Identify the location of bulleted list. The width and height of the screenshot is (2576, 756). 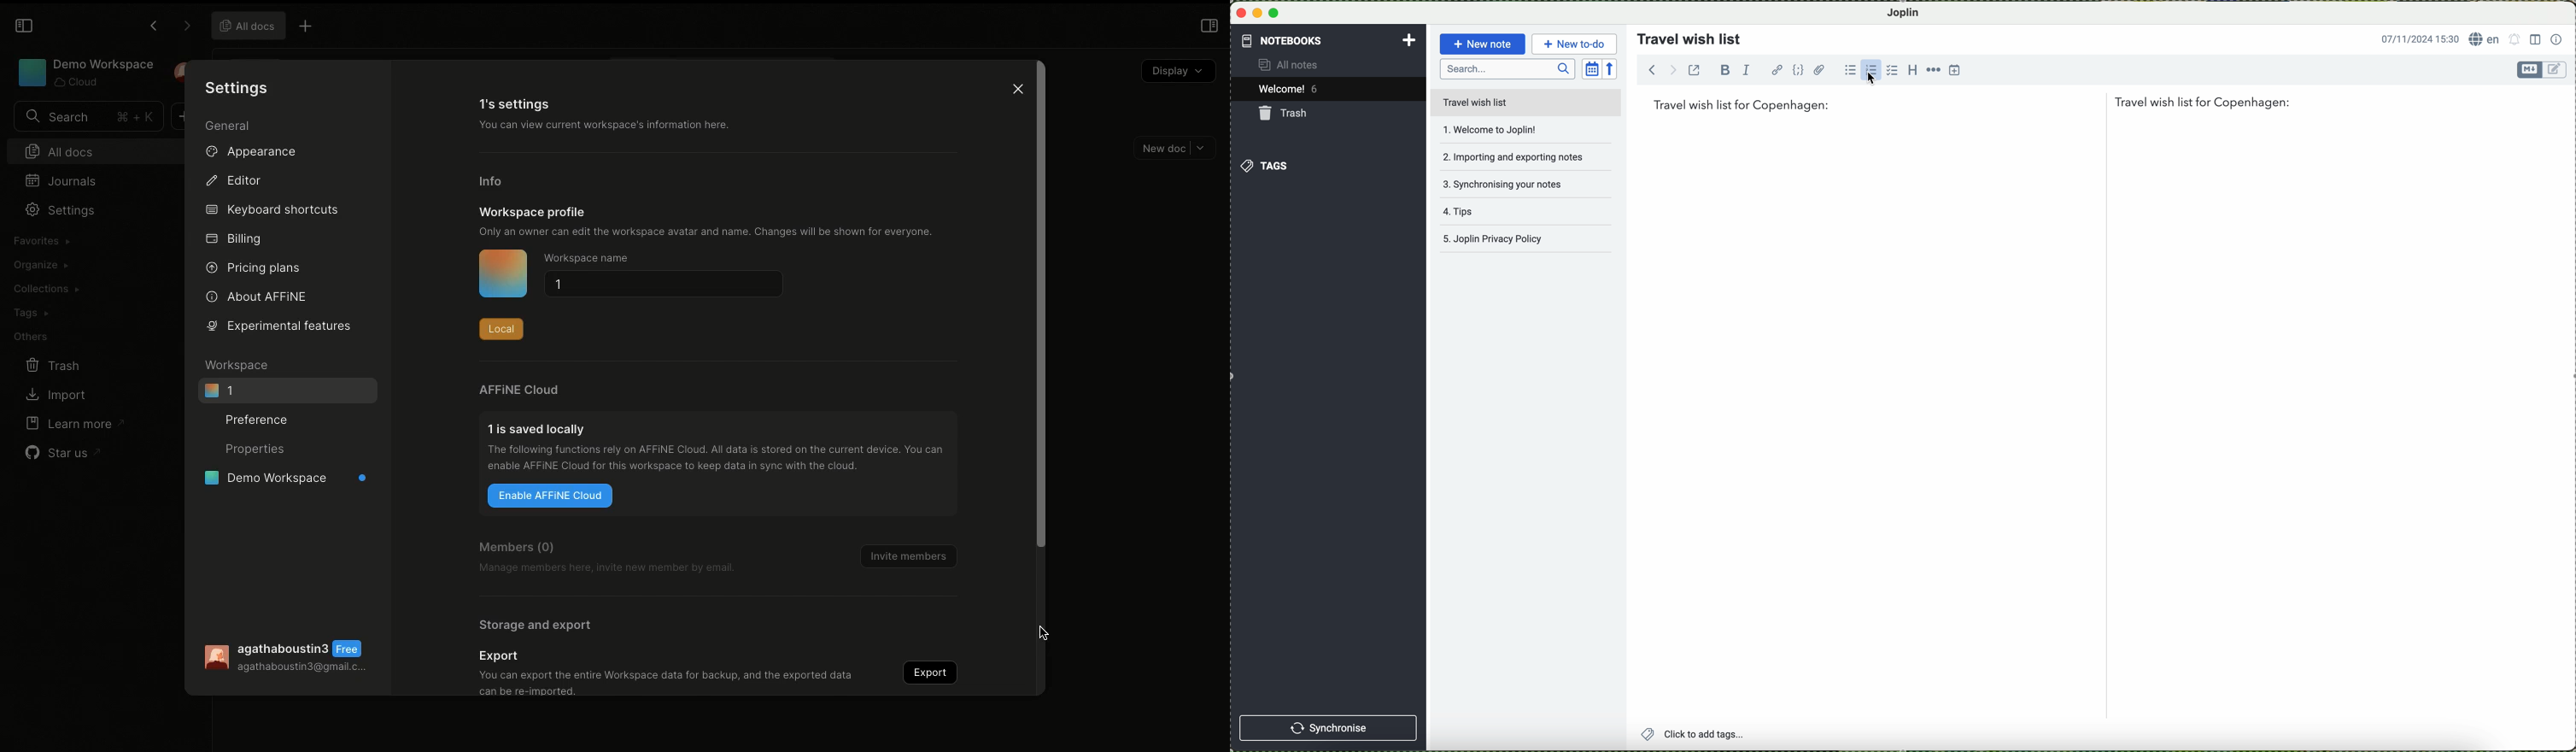
(1849, 70).